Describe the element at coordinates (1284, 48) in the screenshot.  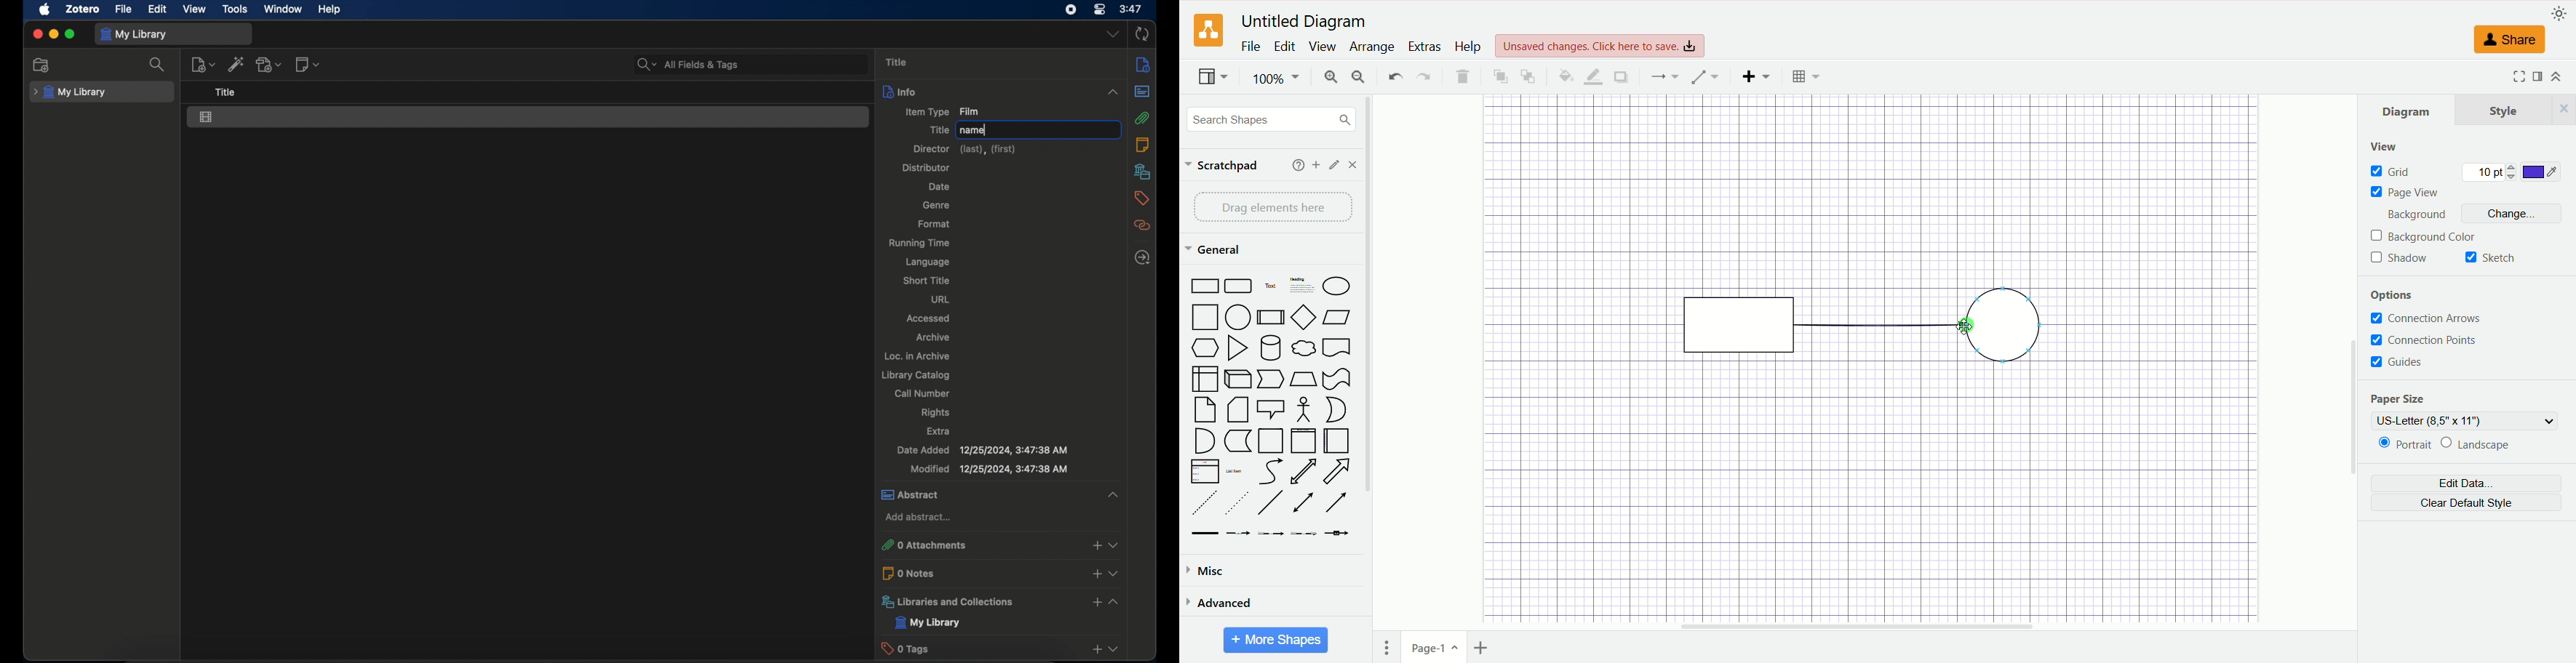
I see `edit` at that location.